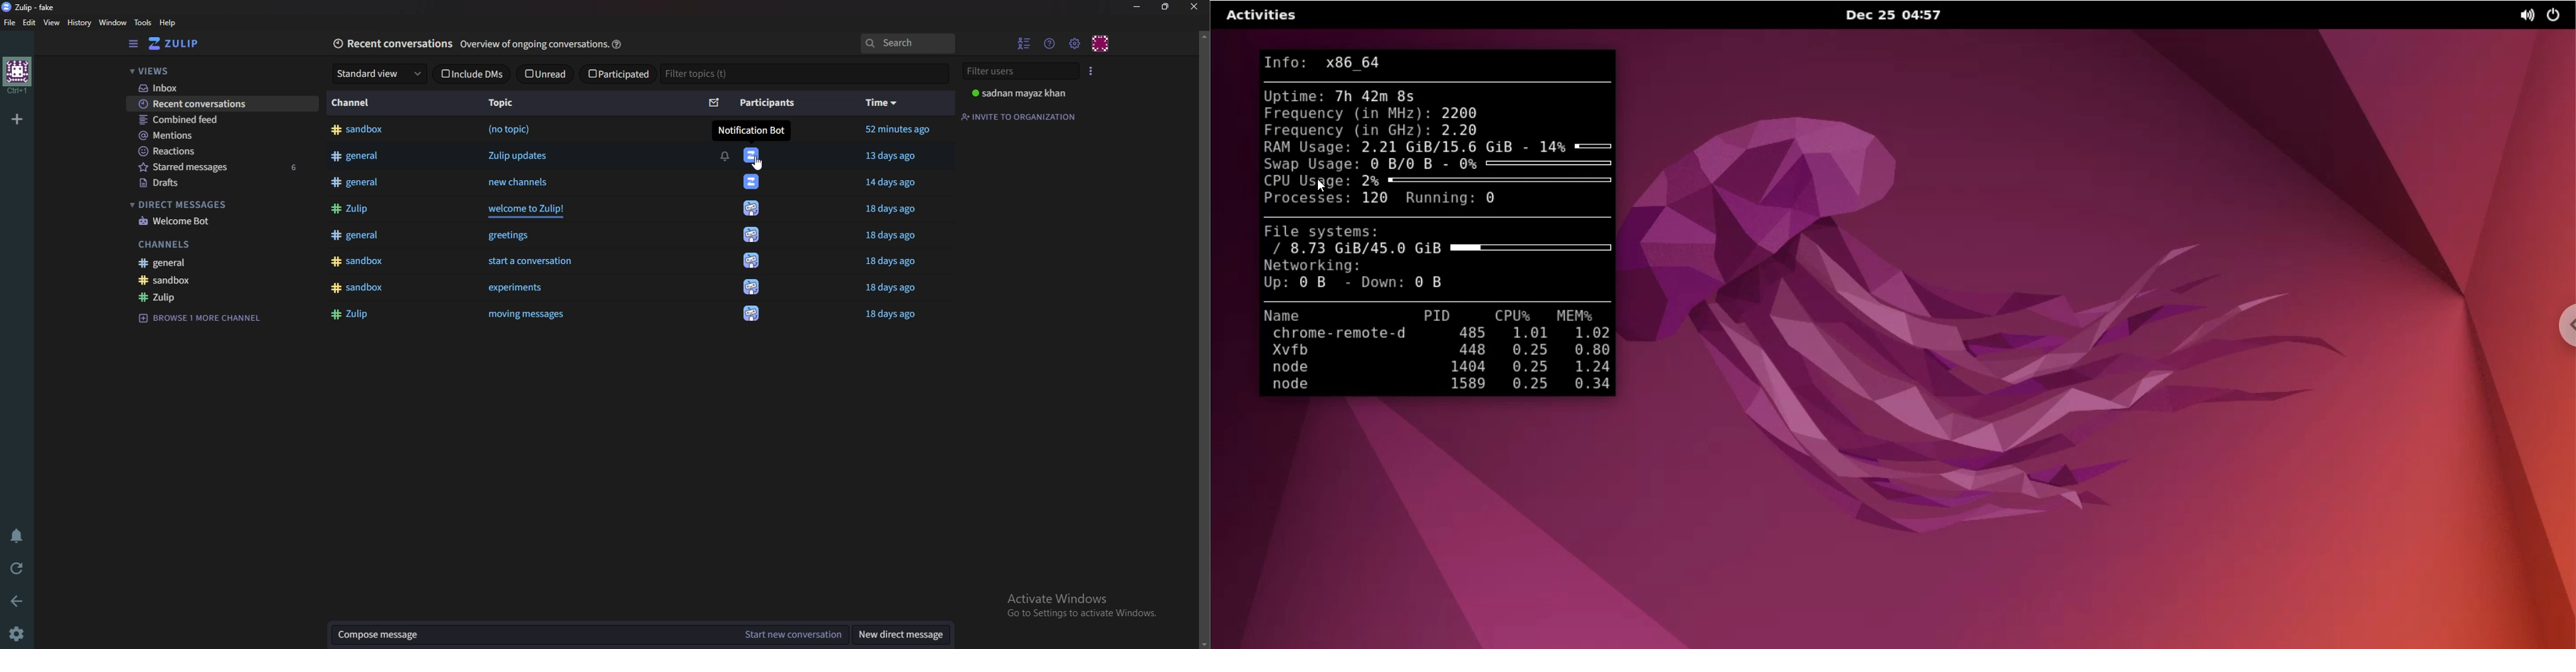 The height and width of the screenshot is (672, 2576). Describe the element at coordinates (1099, 44) in the screenshot. I see `Personal menu` at that location.